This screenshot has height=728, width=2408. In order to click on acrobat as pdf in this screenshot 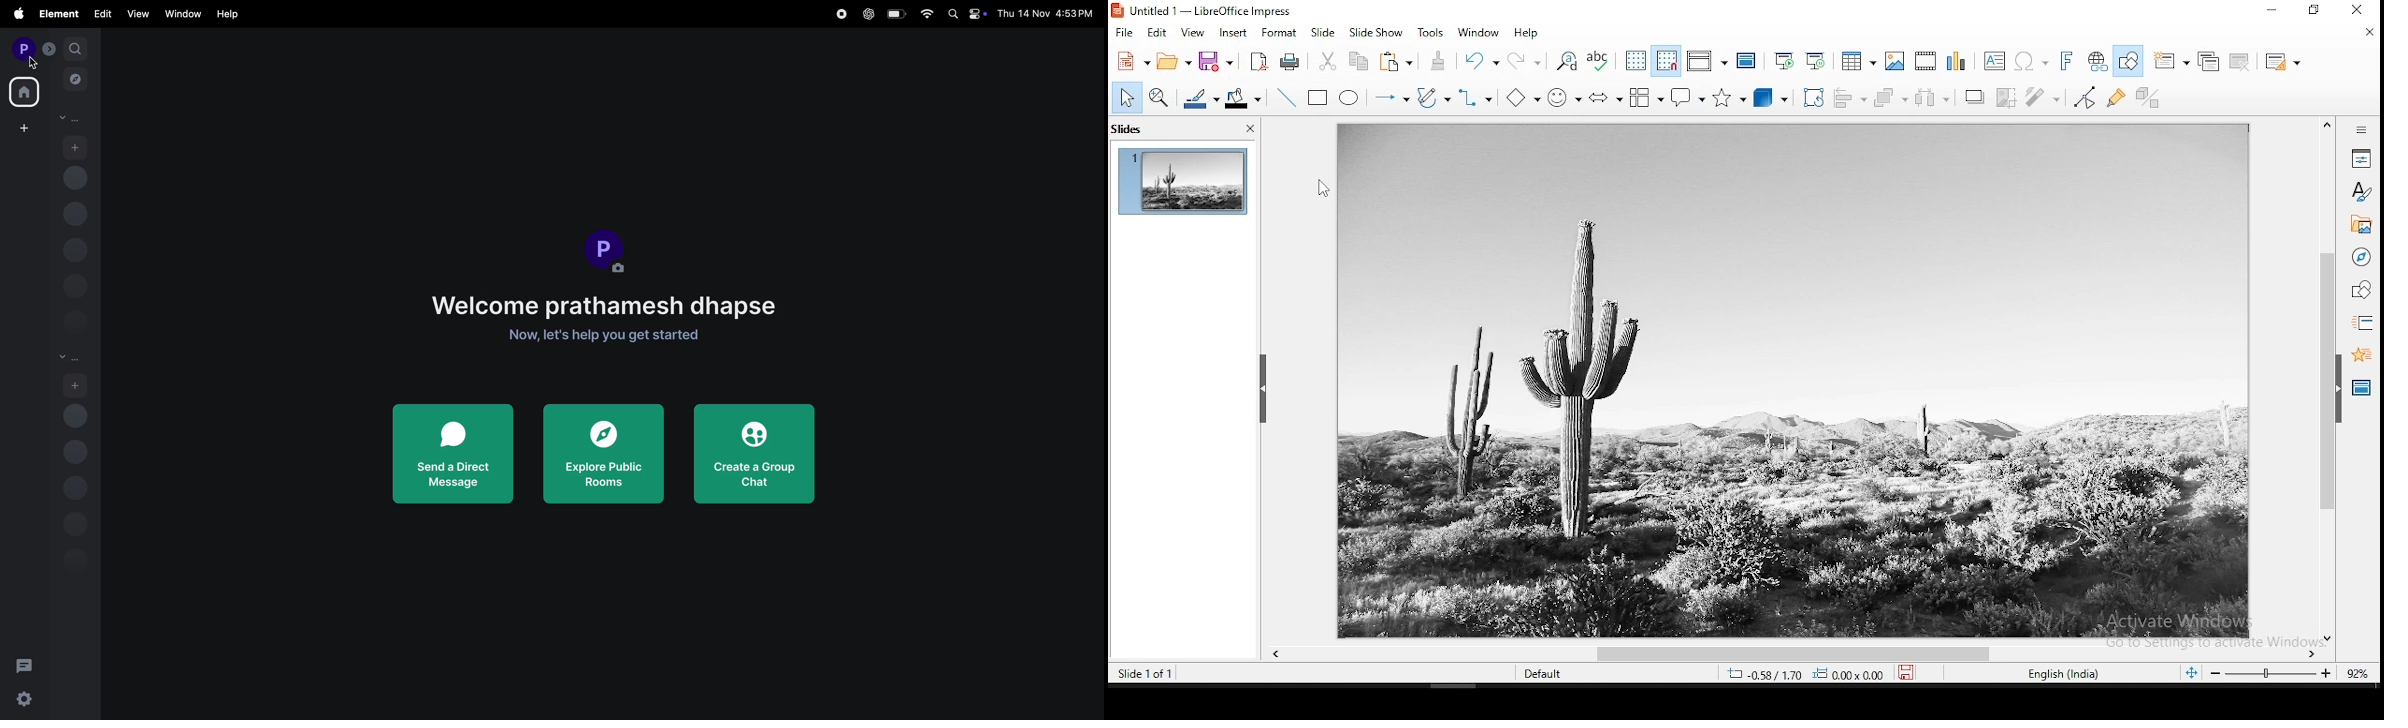, I will do `click(1259, 60)`.